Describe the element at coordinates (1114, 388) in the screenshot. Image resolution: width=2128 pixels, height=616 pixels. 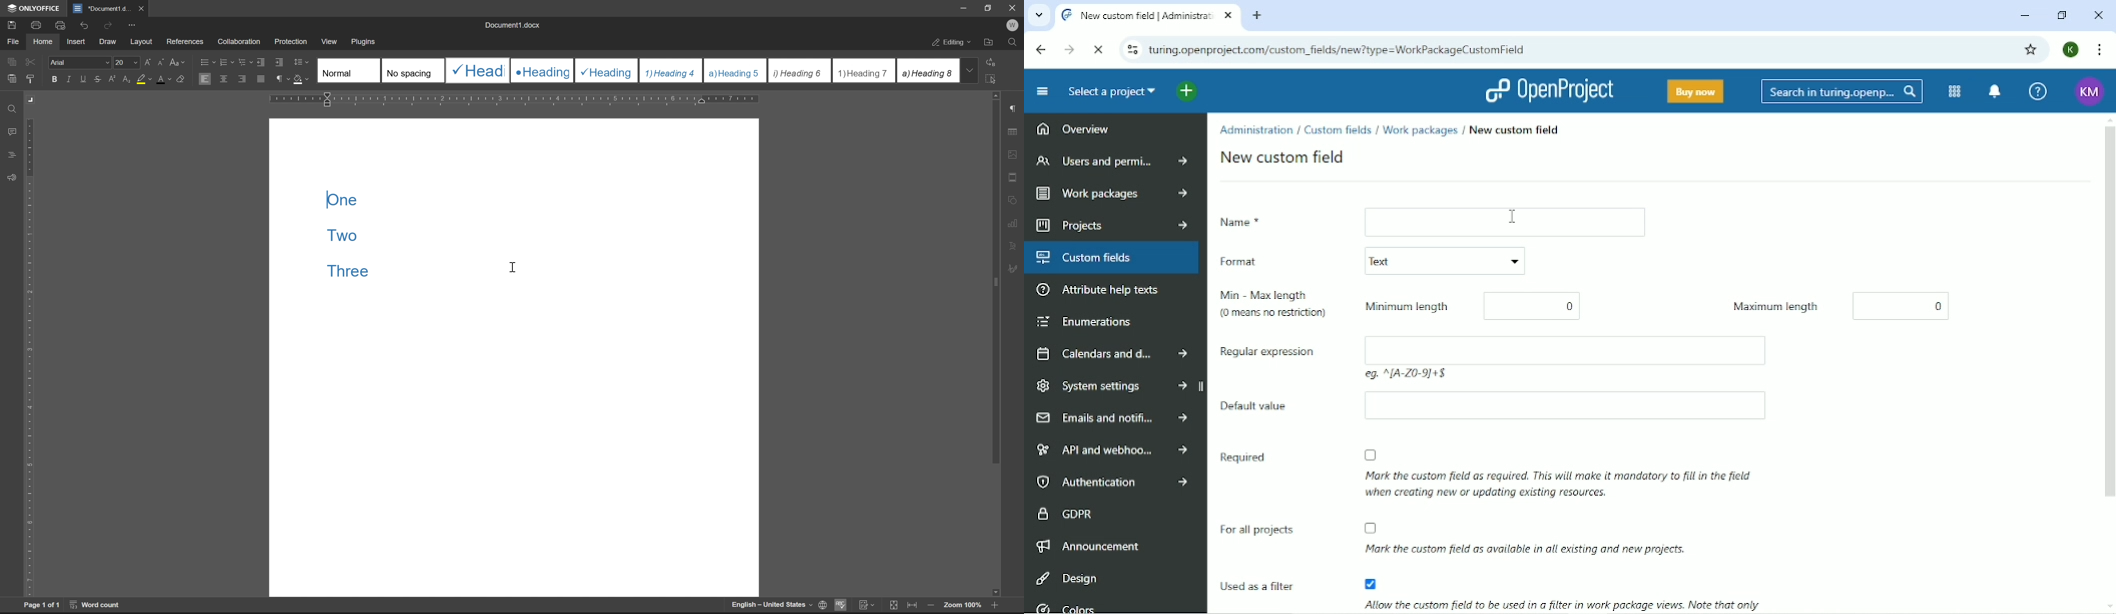
I see `System settings` at that location.